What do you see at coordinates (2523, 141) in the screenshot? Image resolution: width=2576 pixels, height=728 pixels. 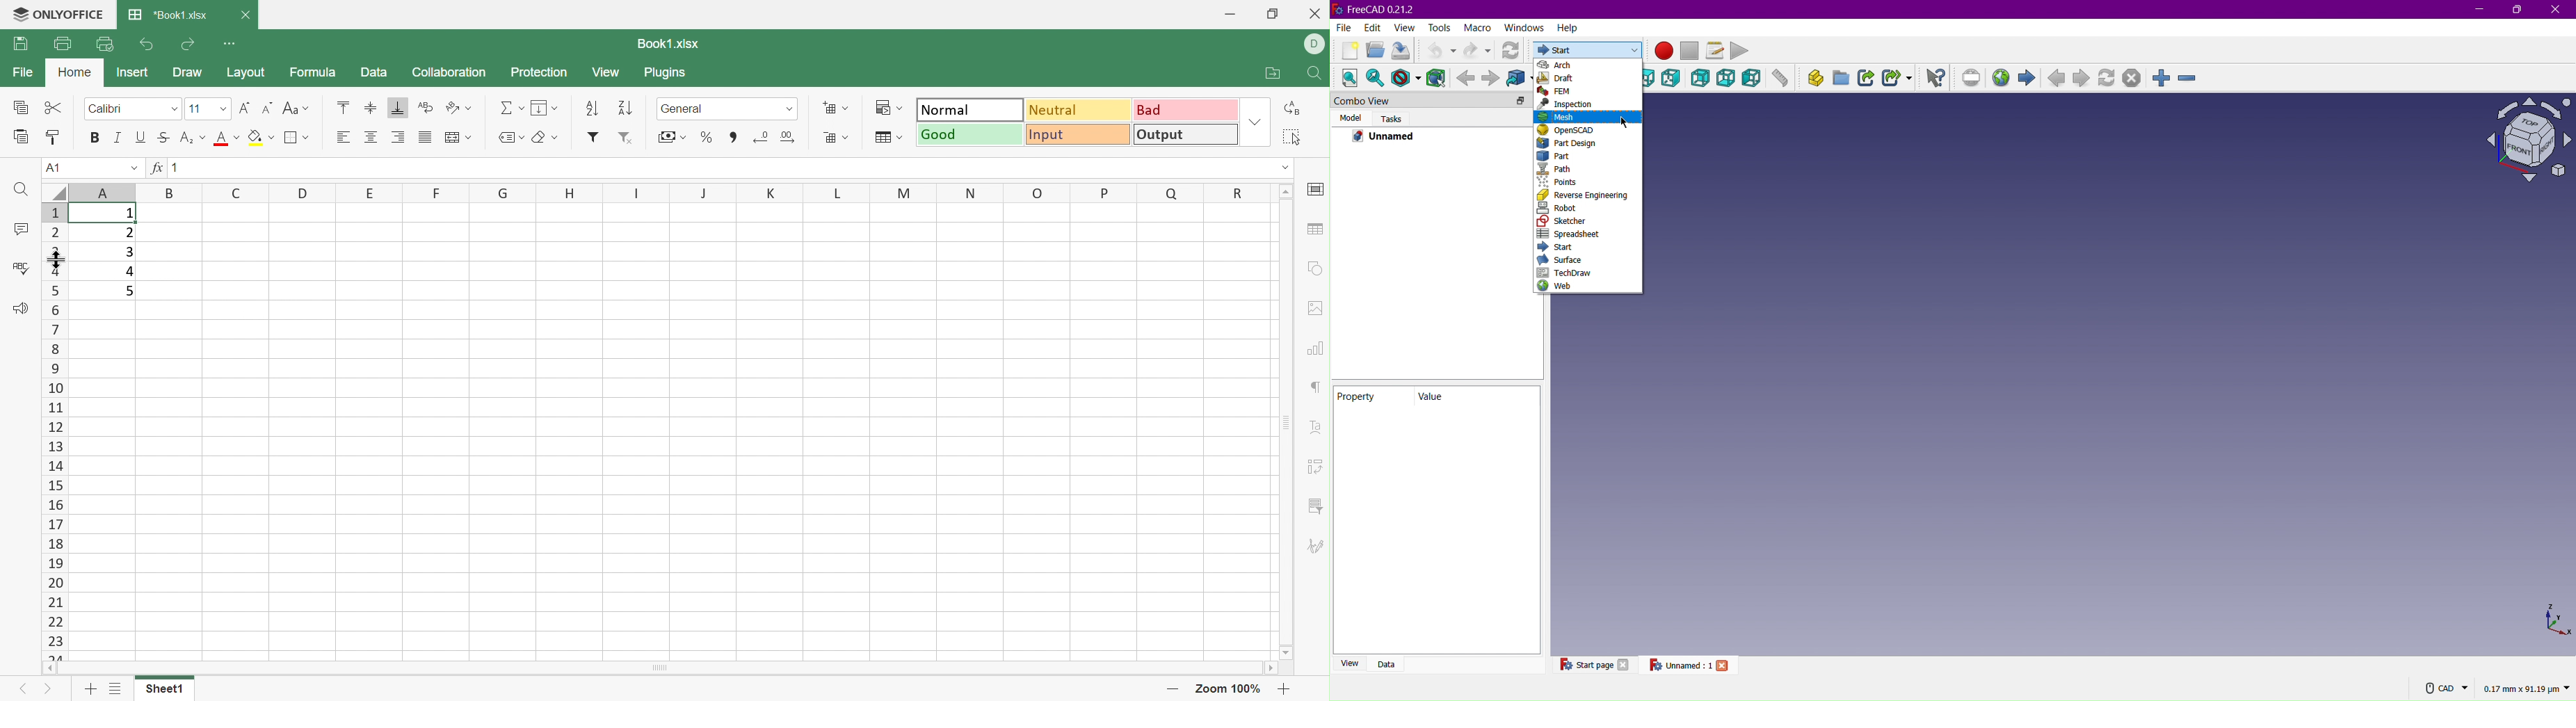 I see `Isometric` at bounding box center [2523, 141].